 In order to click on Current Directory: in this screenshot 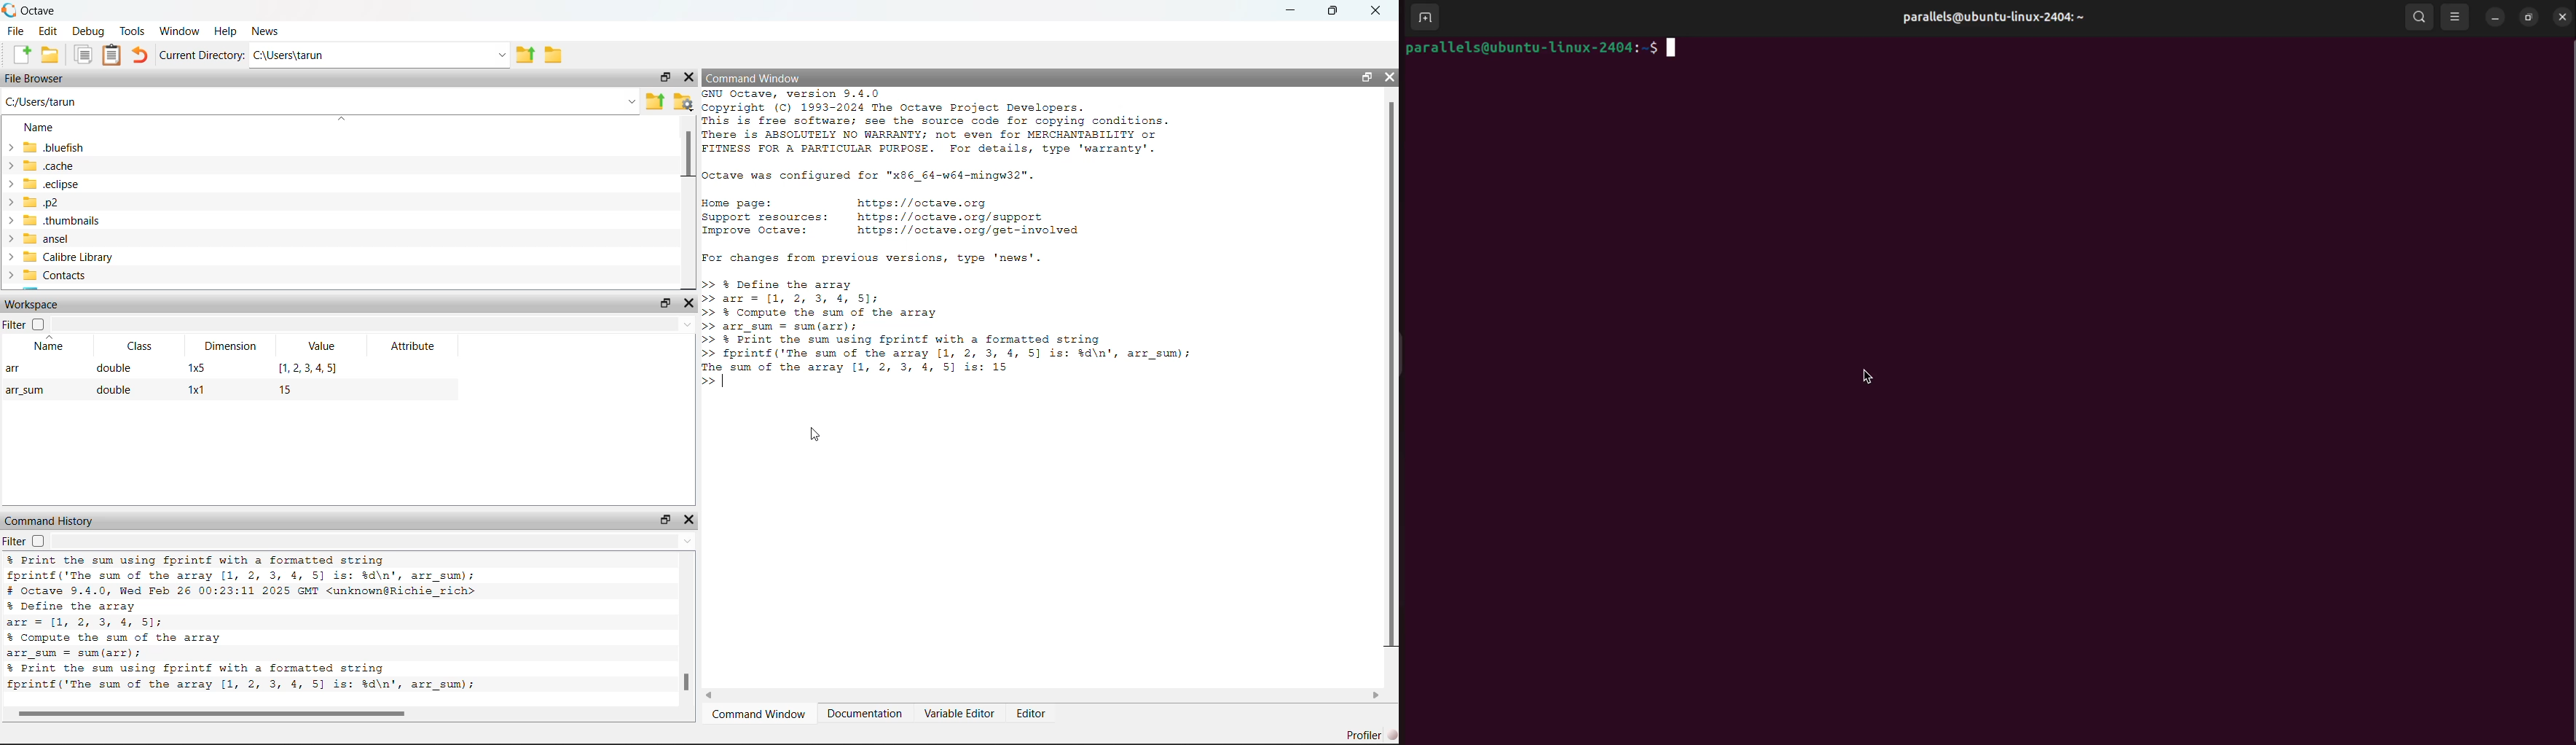, I will do `click(203, 56)`.